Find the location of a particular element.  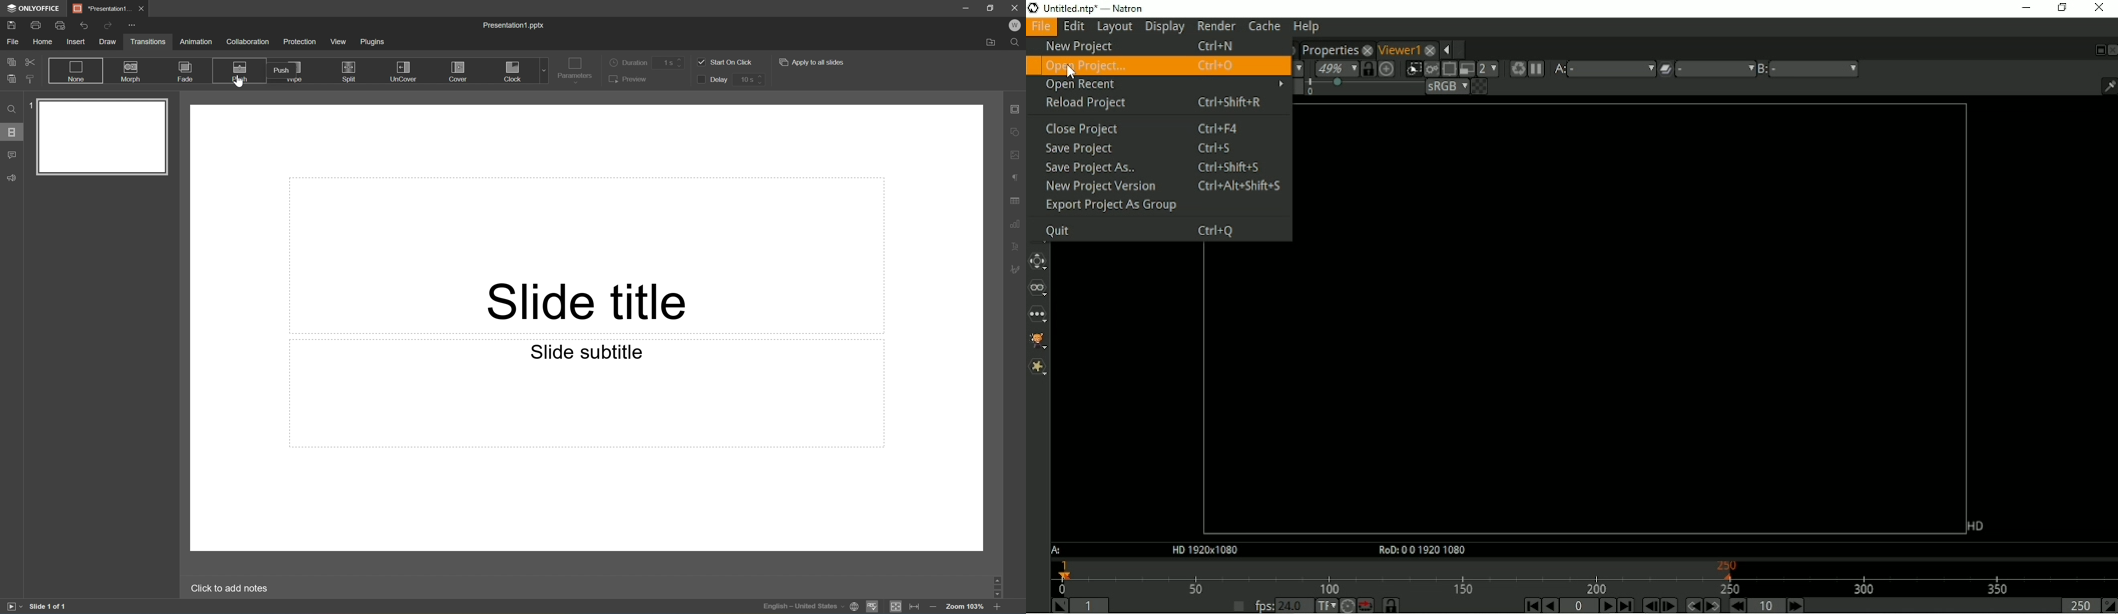

Close Project is located at coordinates (1139, 129).